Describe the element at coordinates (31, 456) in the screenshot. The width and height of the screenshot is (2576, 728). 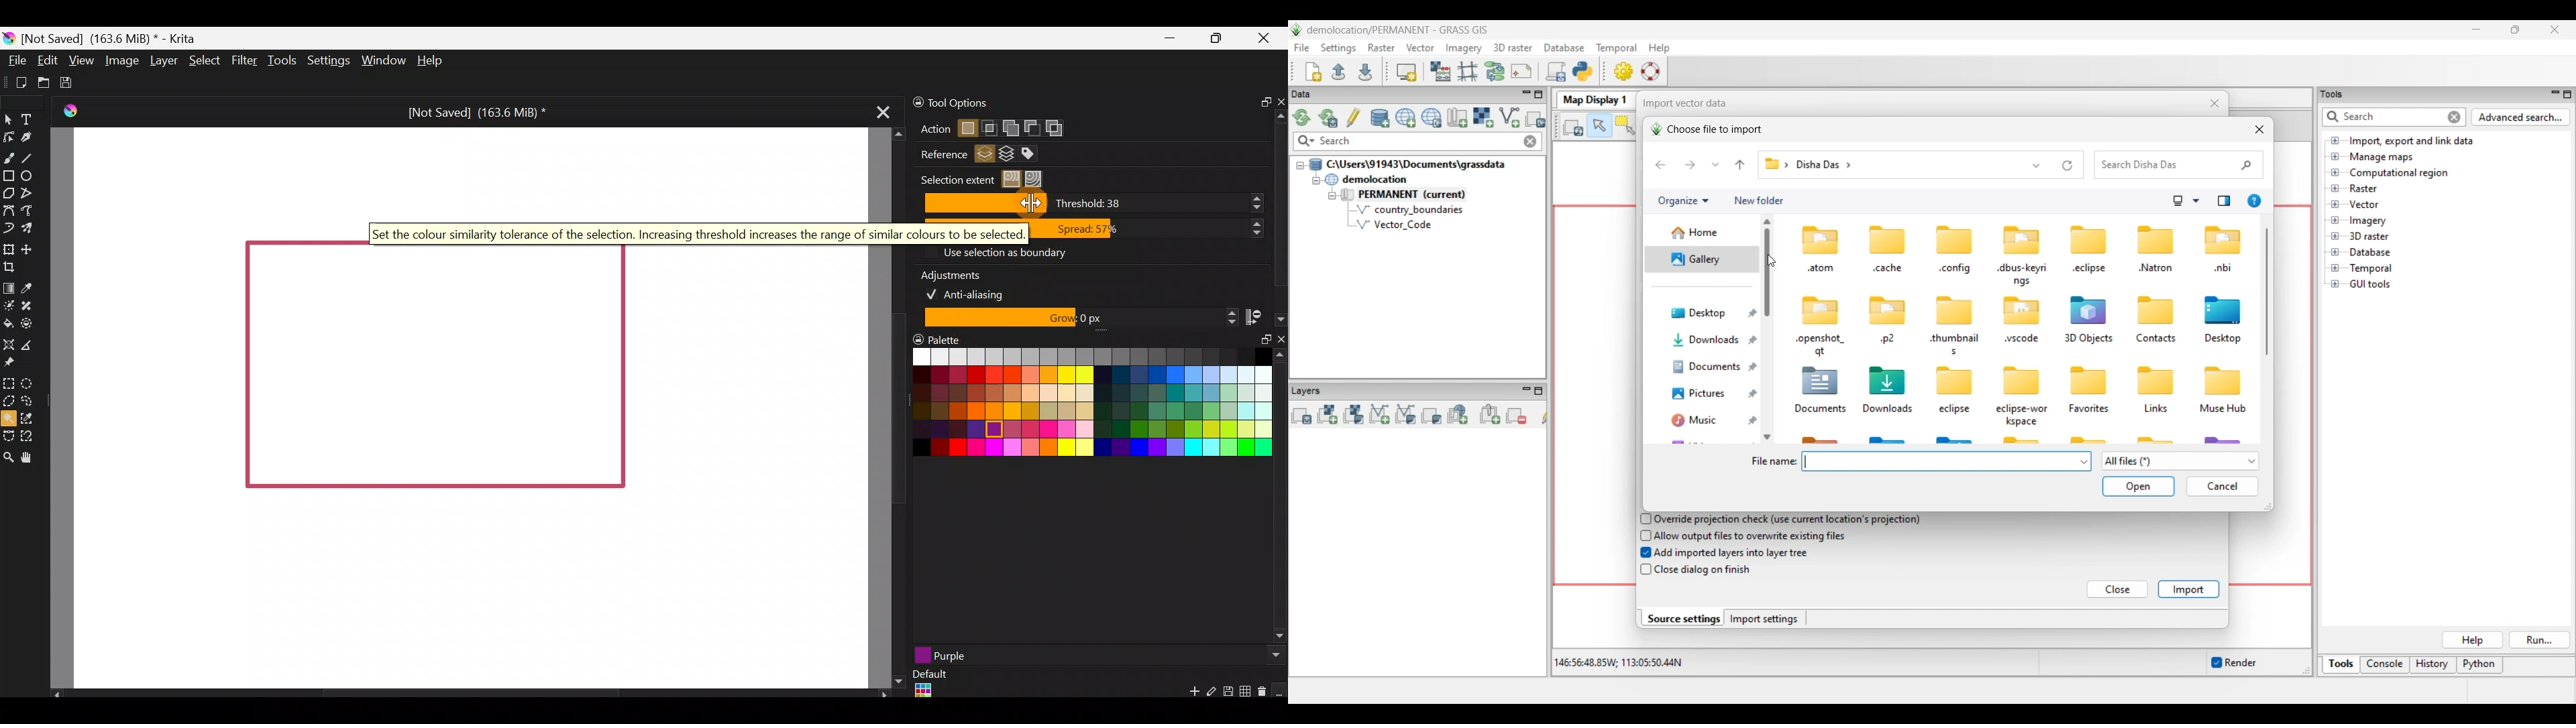
I see `Pan tool` at that location.